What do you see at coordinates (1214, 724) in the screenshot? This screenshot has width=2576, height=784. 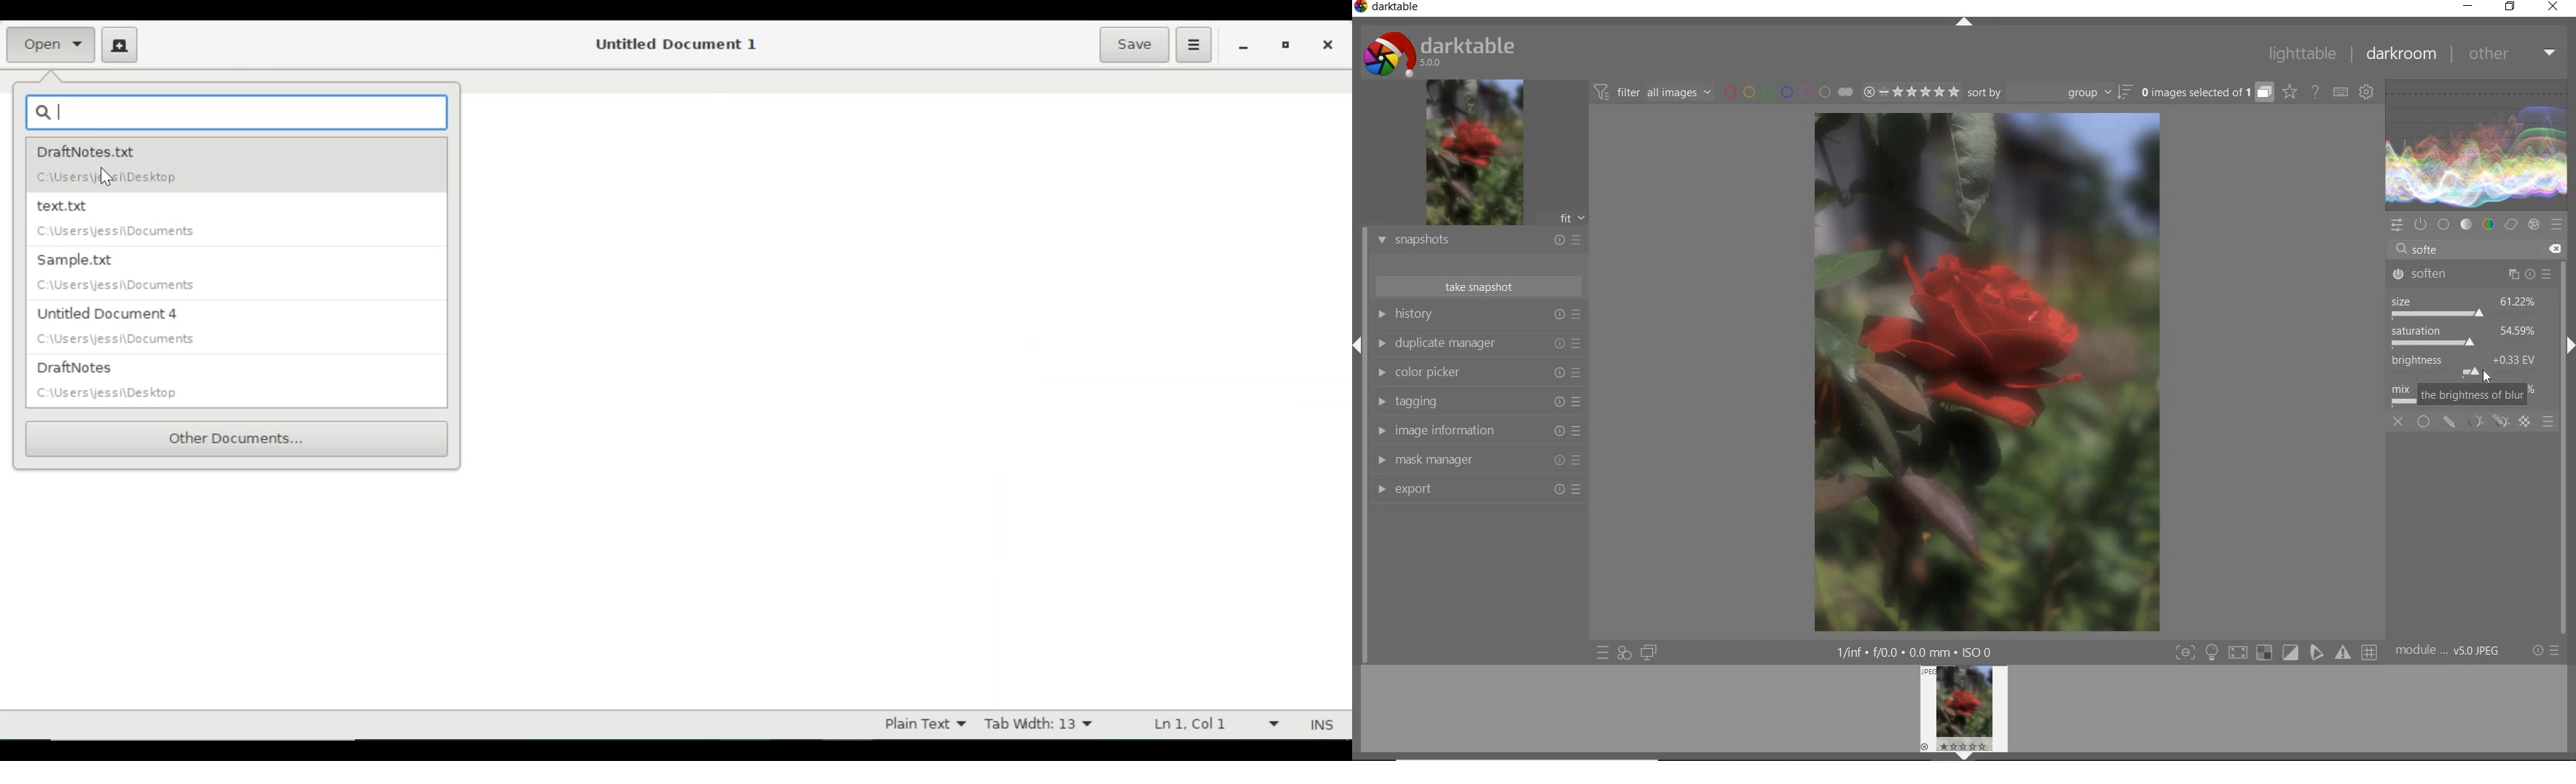 I see `Line & column` at bounding box center [1214, 724].